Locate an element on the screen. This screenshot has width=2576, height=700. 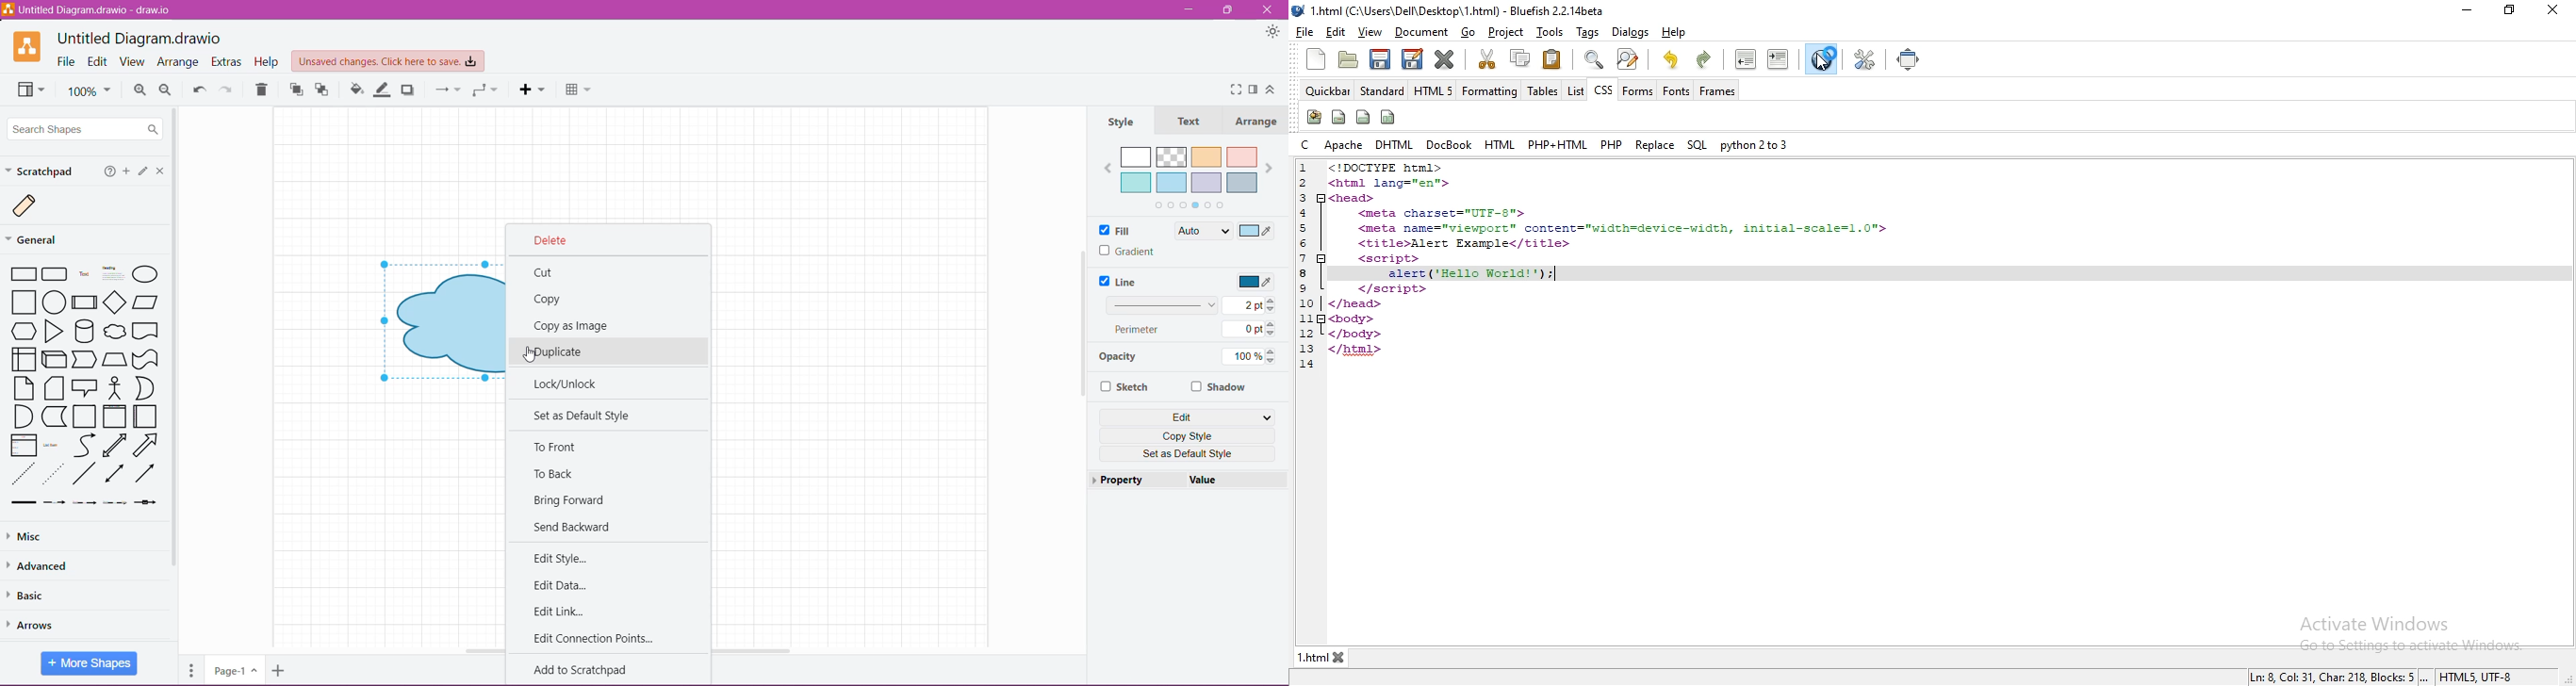
Undo is located at coordinates (199, 91).